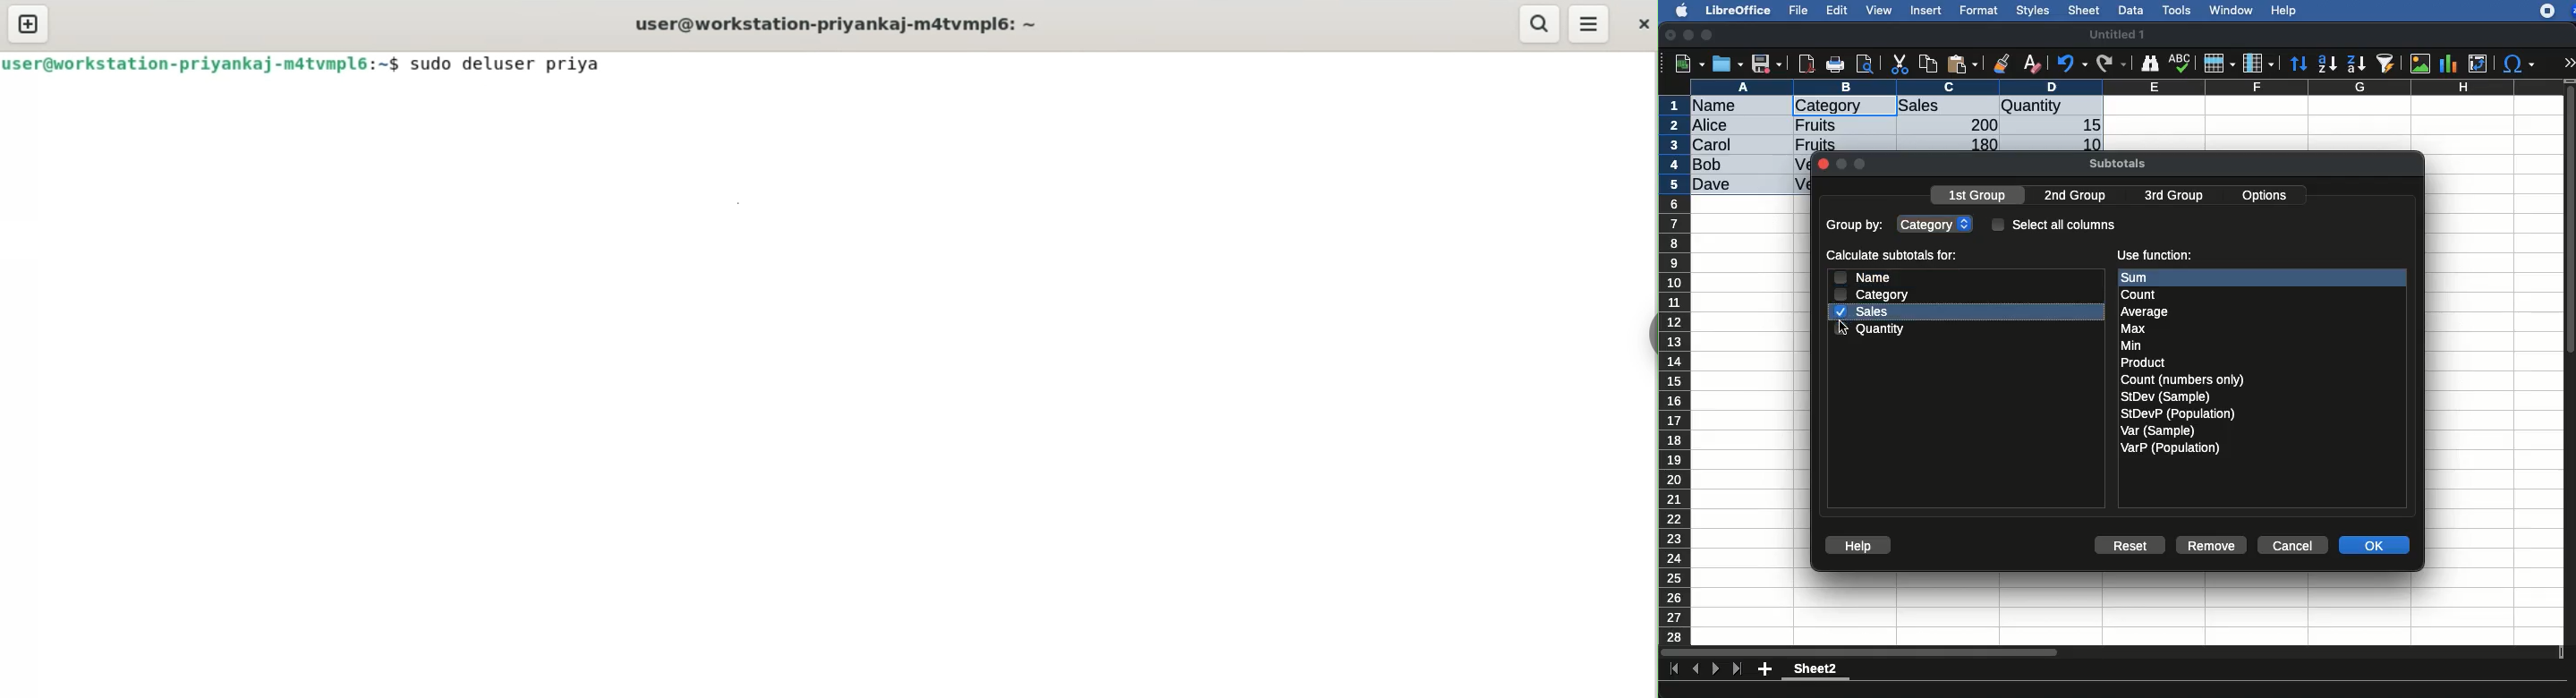 The height and width of the screenshot is (700, 2576). I want to click on libreoffice, so click(1739, 10).